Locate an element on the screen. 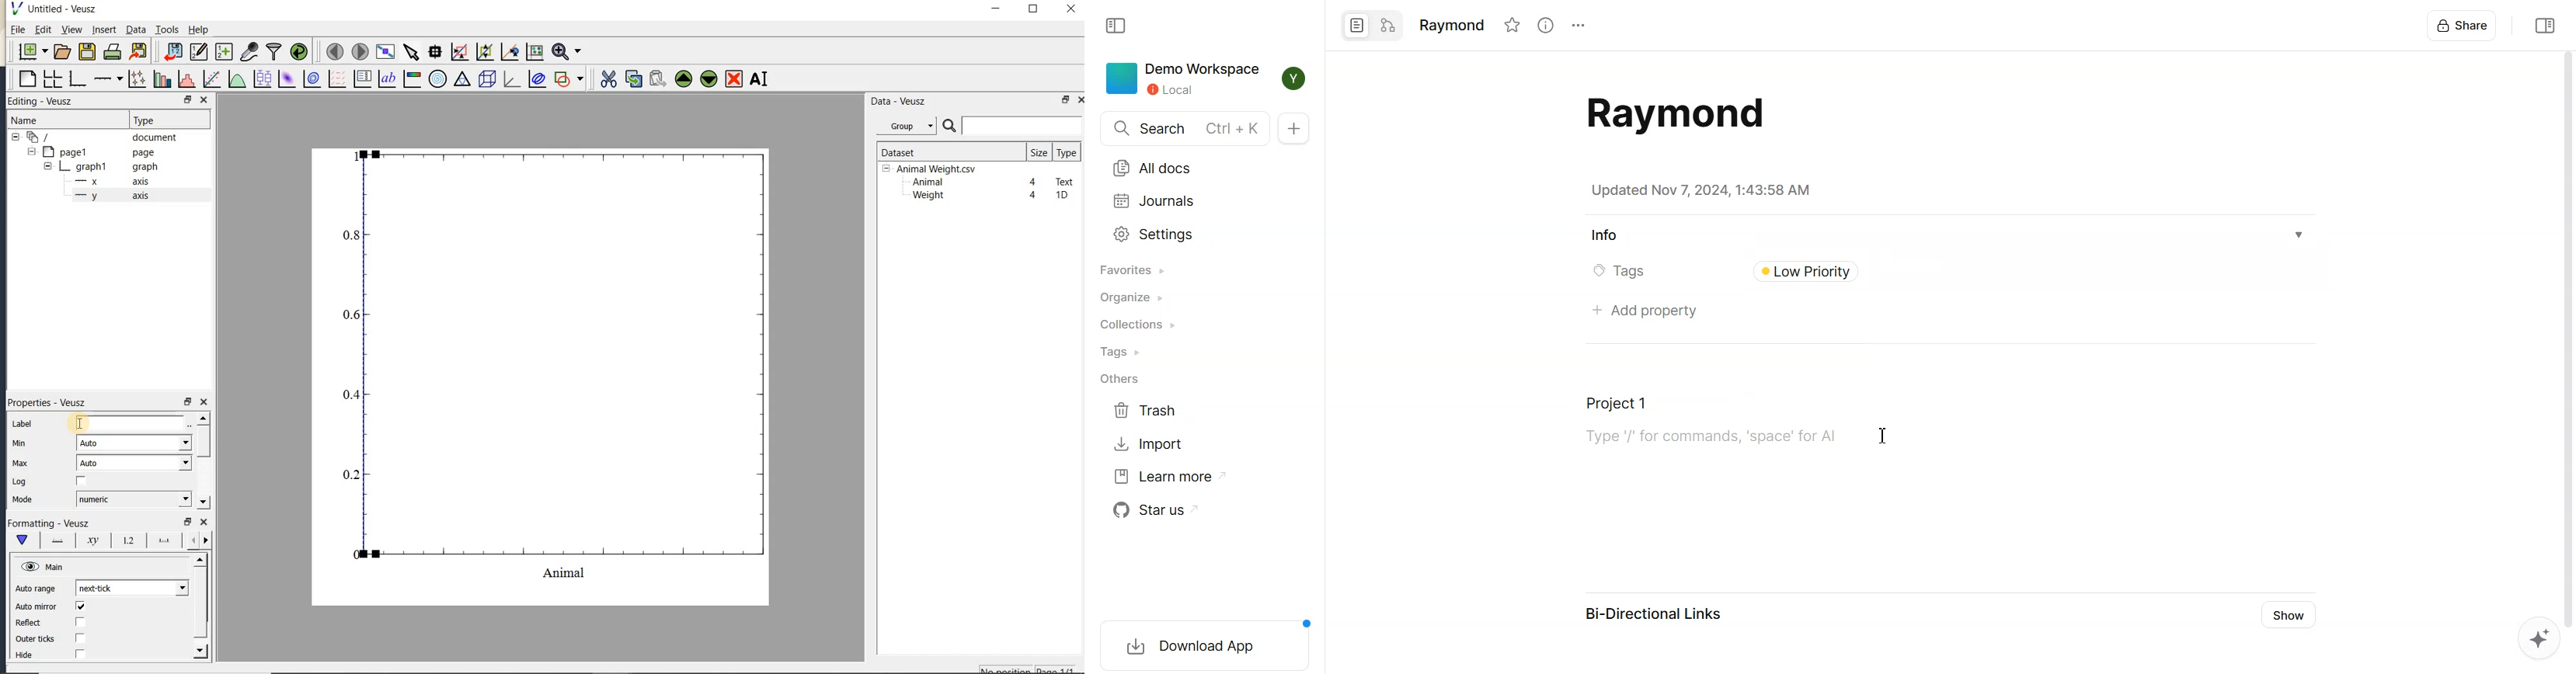 Image resolution: width=2576 pixels, height=700 pixels. view is located at coordinates (70, 31).